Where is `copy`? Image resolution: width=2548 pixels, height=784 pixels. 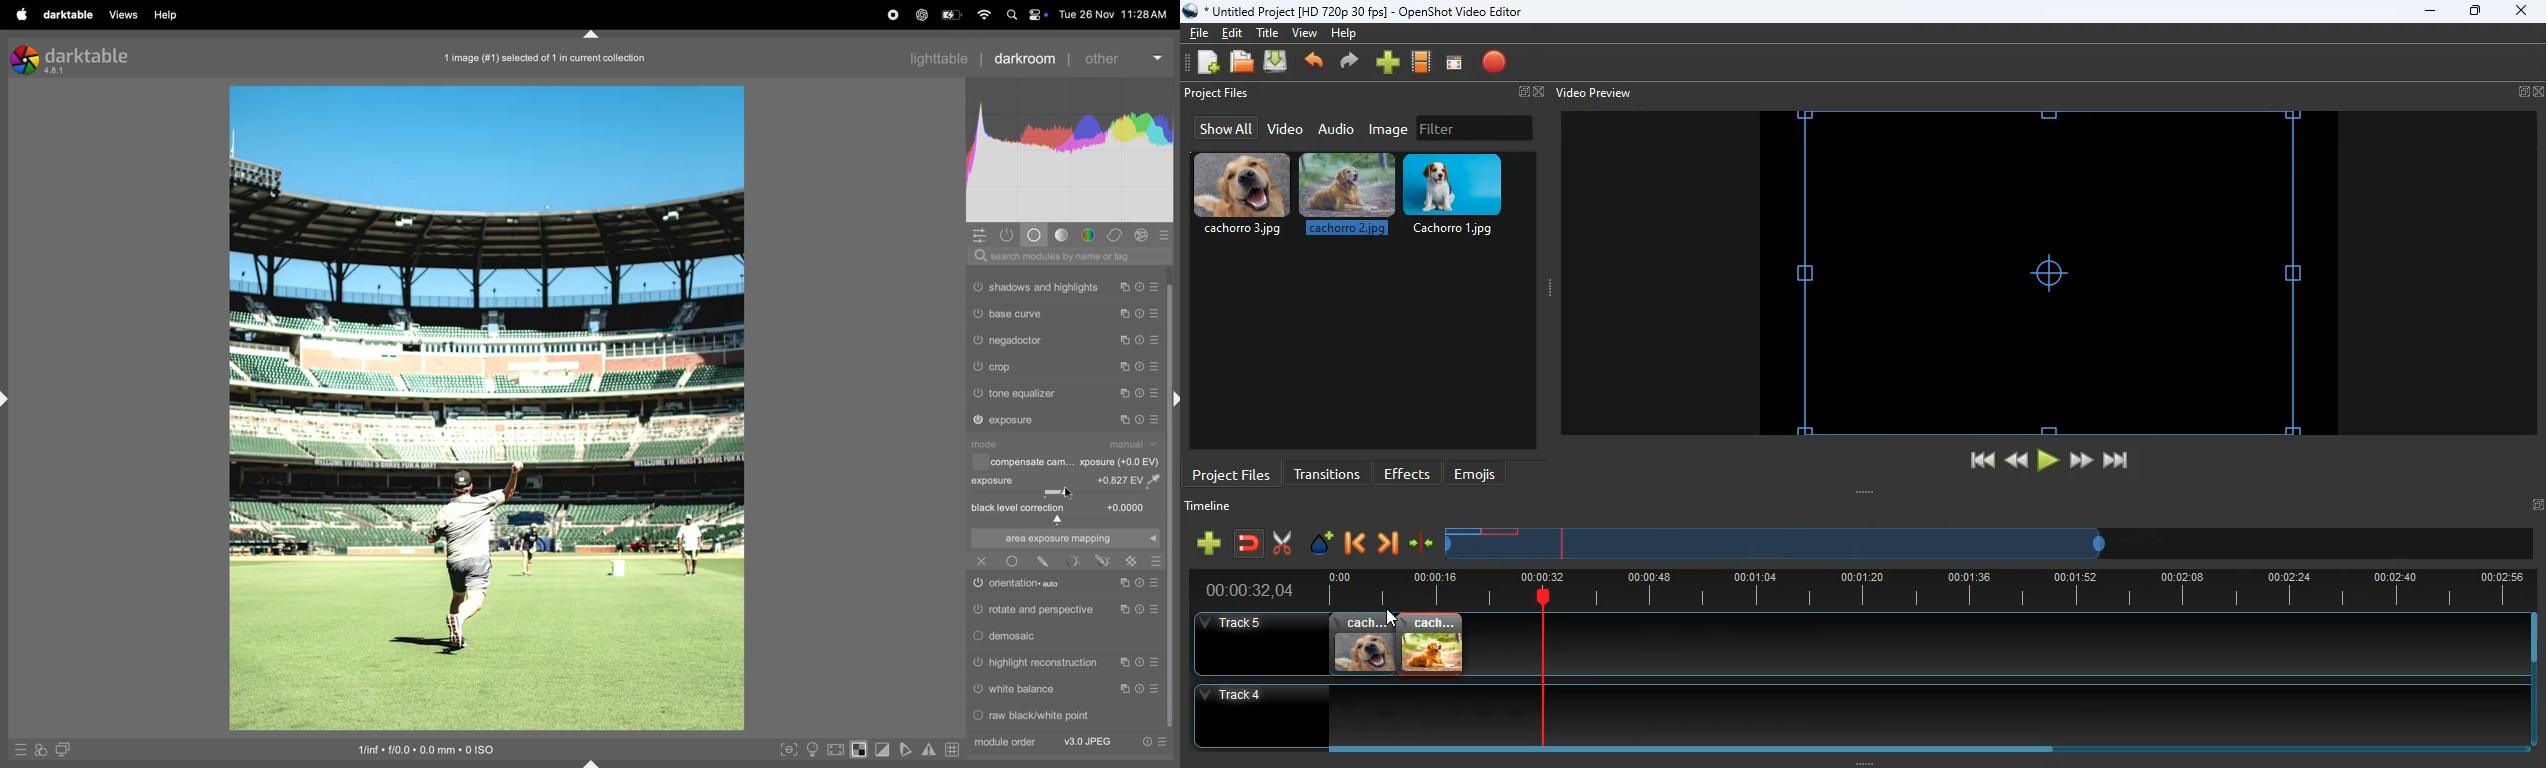
copy is located at coordinates (1127, 340).